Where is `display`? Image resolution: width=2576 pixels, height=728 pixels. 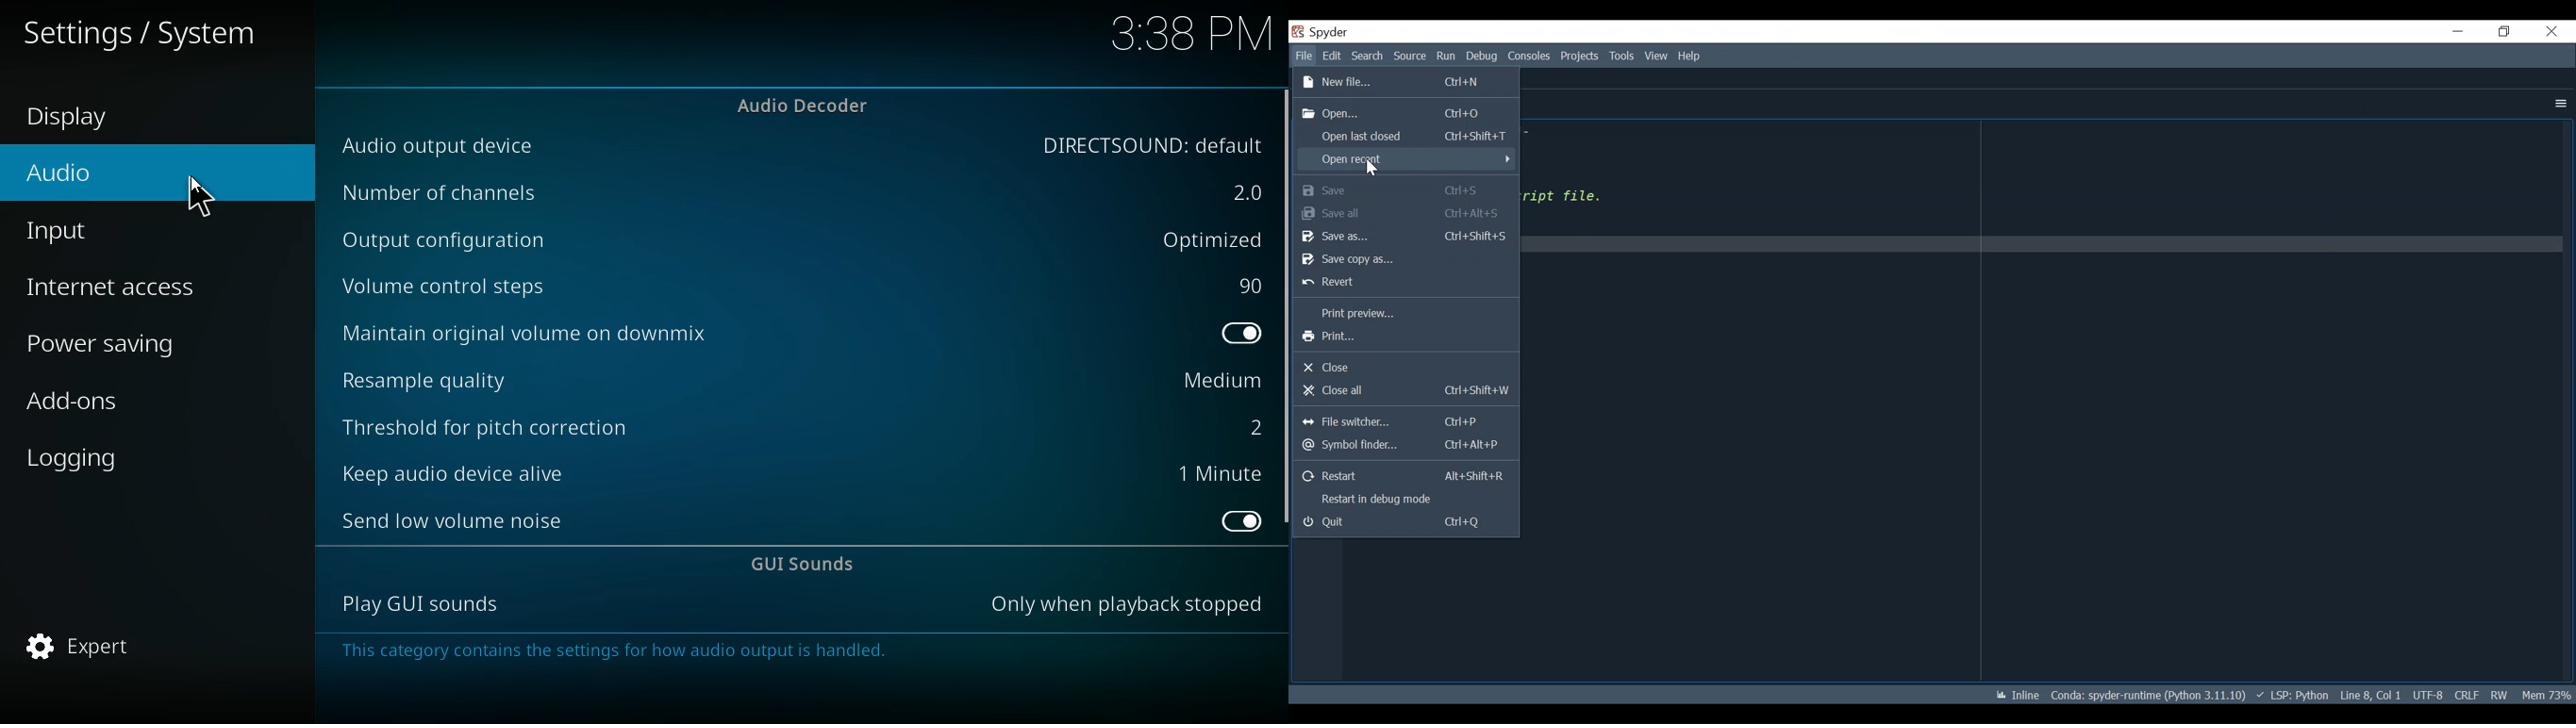
display is located at coordinates (90, 120).